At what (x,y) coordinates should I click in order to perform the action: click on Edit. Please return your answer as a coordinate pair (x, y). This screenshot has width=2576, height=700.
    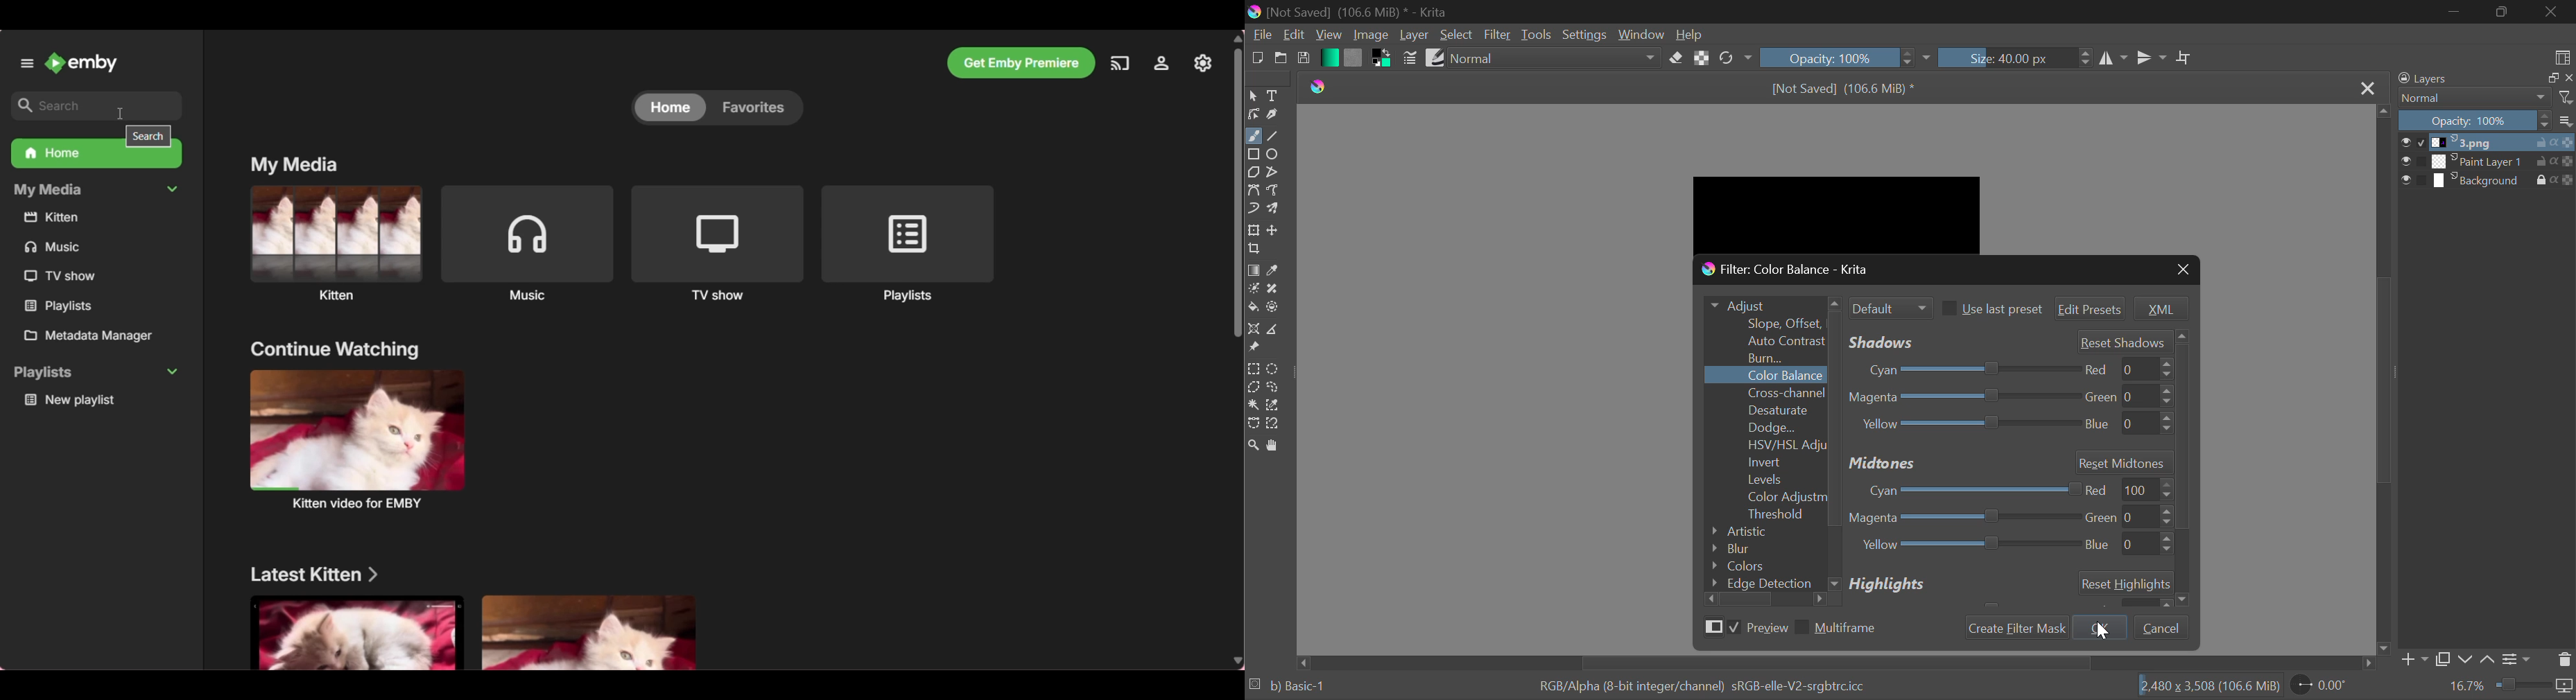
    Looking at the image, I should click on (1292, 36).